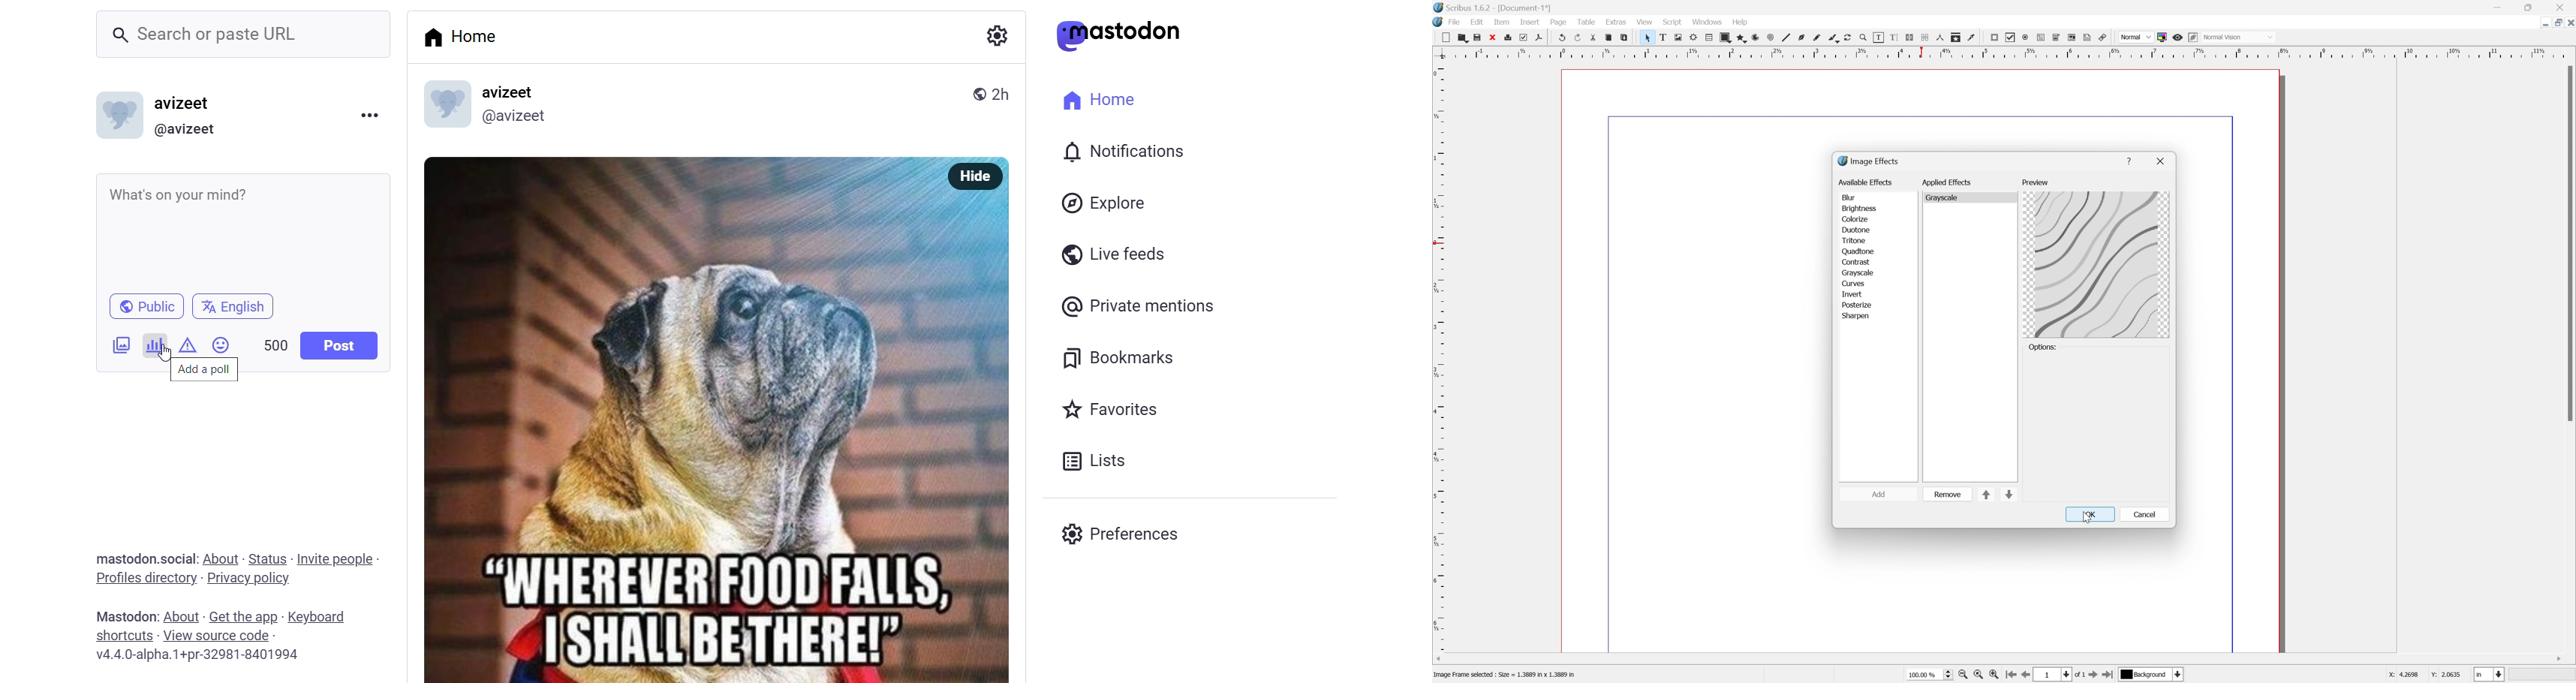 This screenshot has height=700, width=2576. What do you see at coordinates (1804, 38) in the screenshot?
I see `Bezier curve` at bounding box center [1804, 38].